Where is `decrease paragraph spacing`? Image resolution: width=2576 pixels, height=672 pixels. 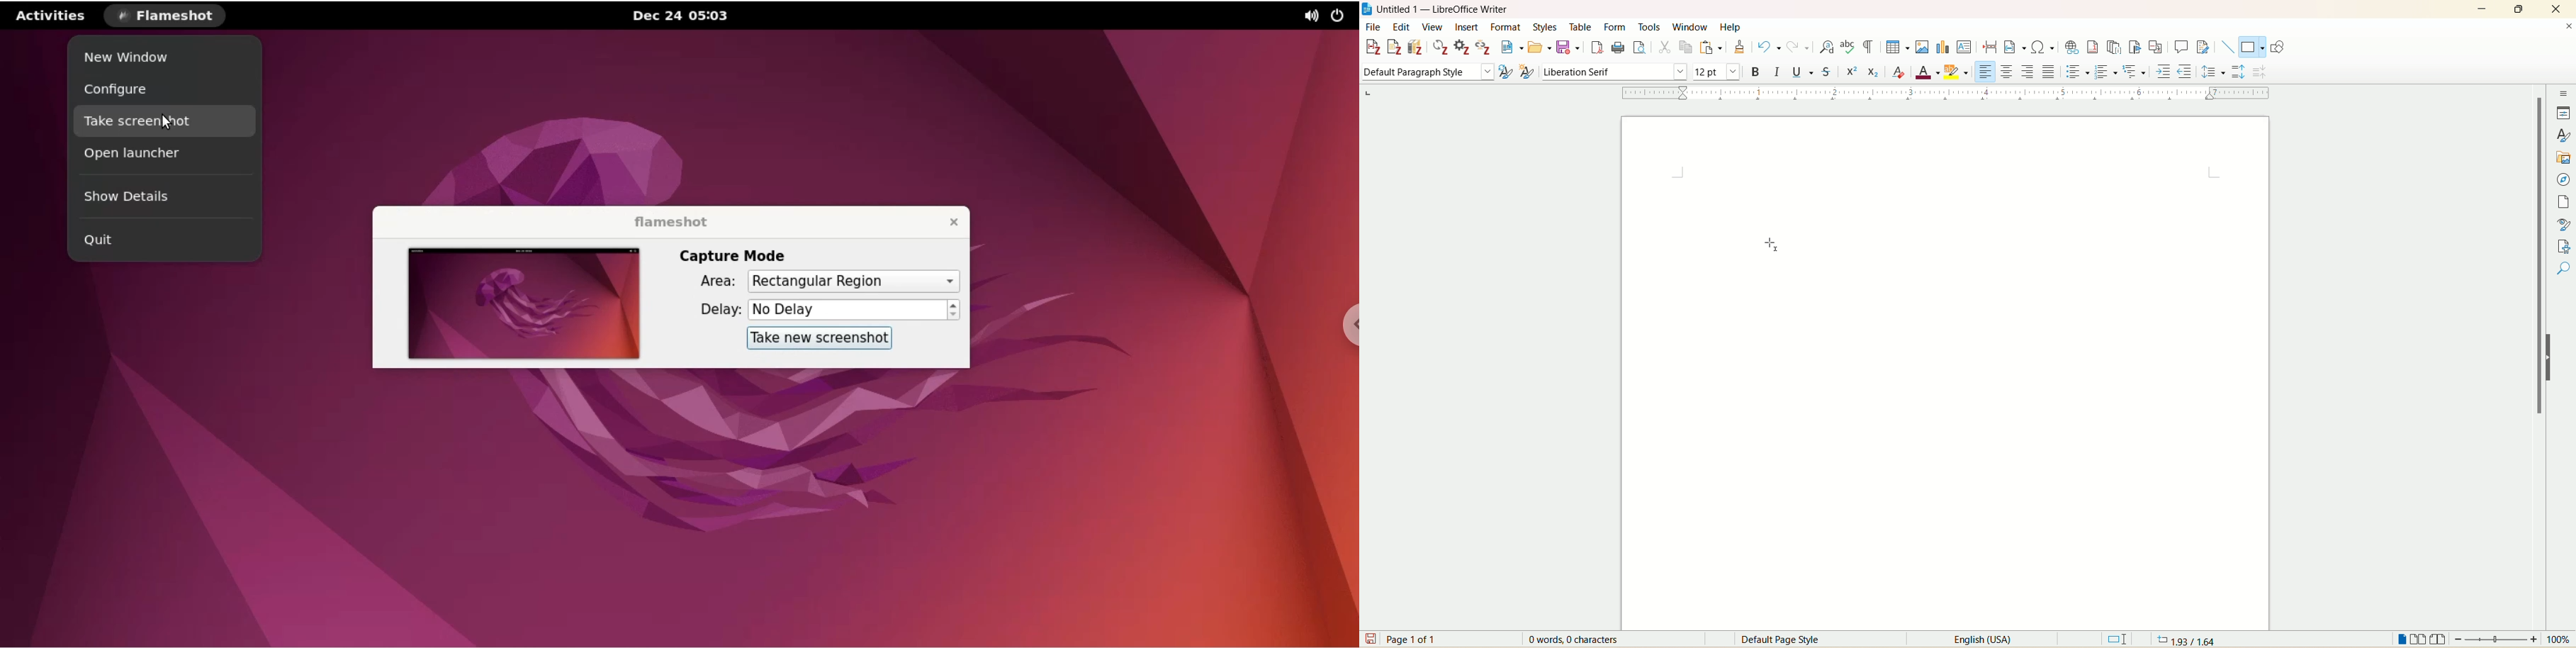
decrease paragraph spacing is located at coordinates (2260, 73).